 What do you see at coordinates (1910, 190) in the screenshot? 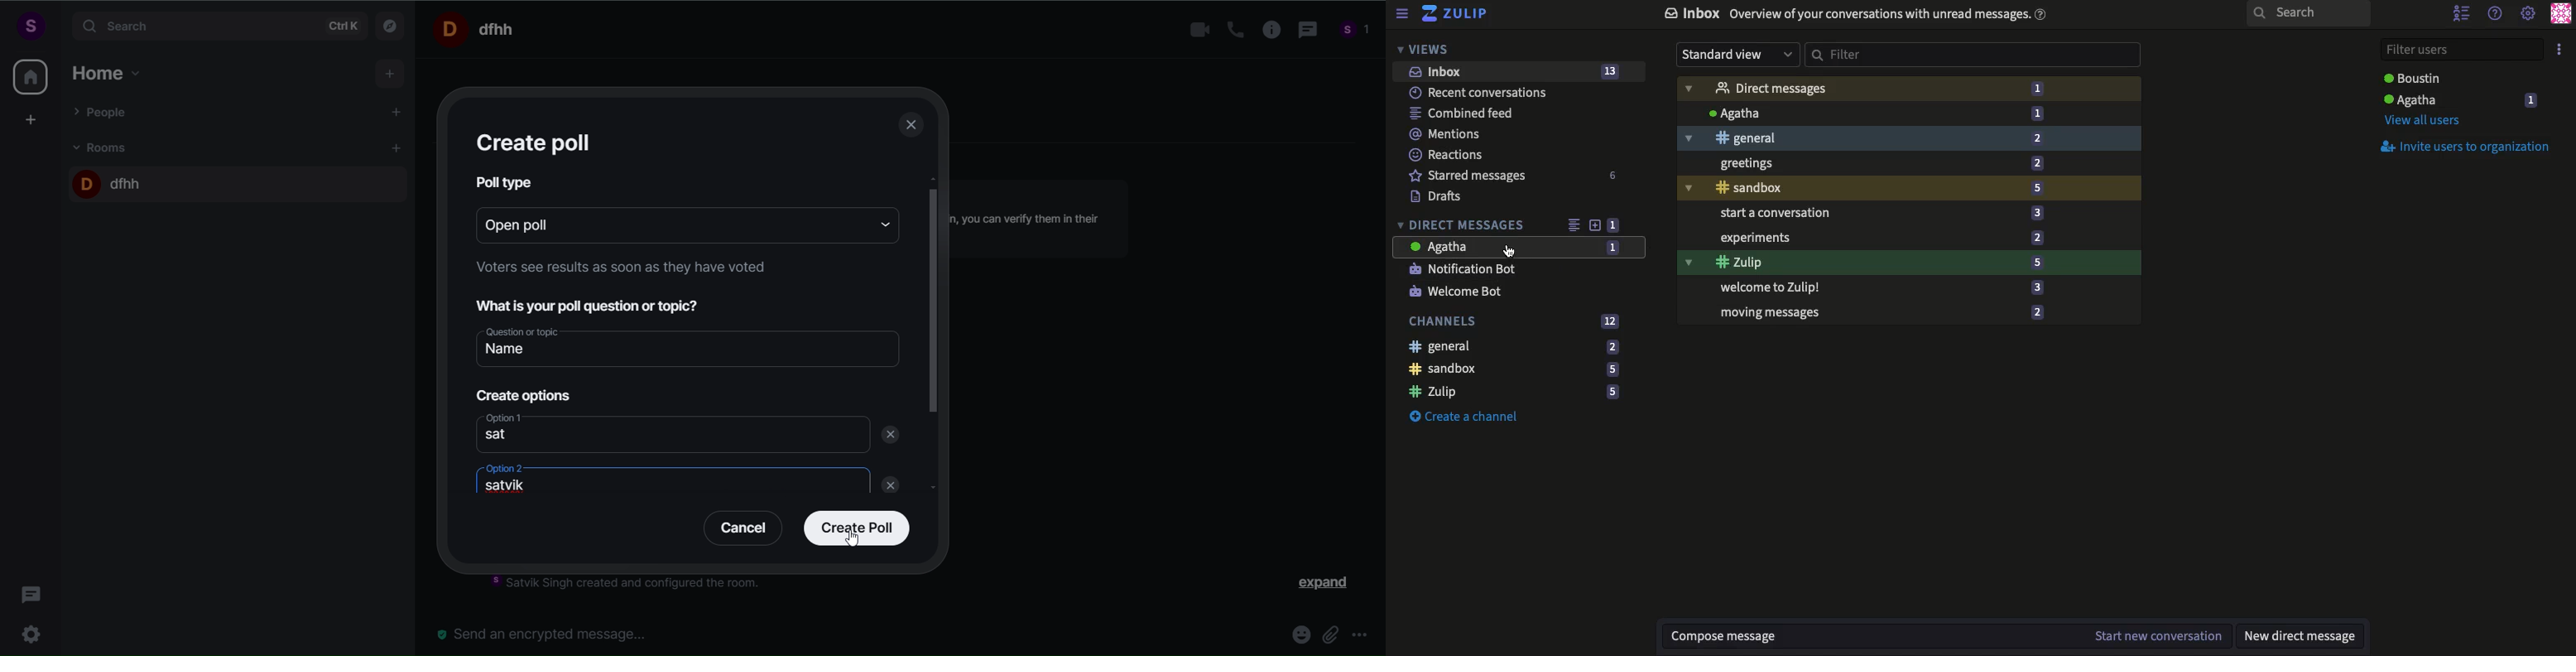
I see `Sandbox` at bounding box center [1910, 190].